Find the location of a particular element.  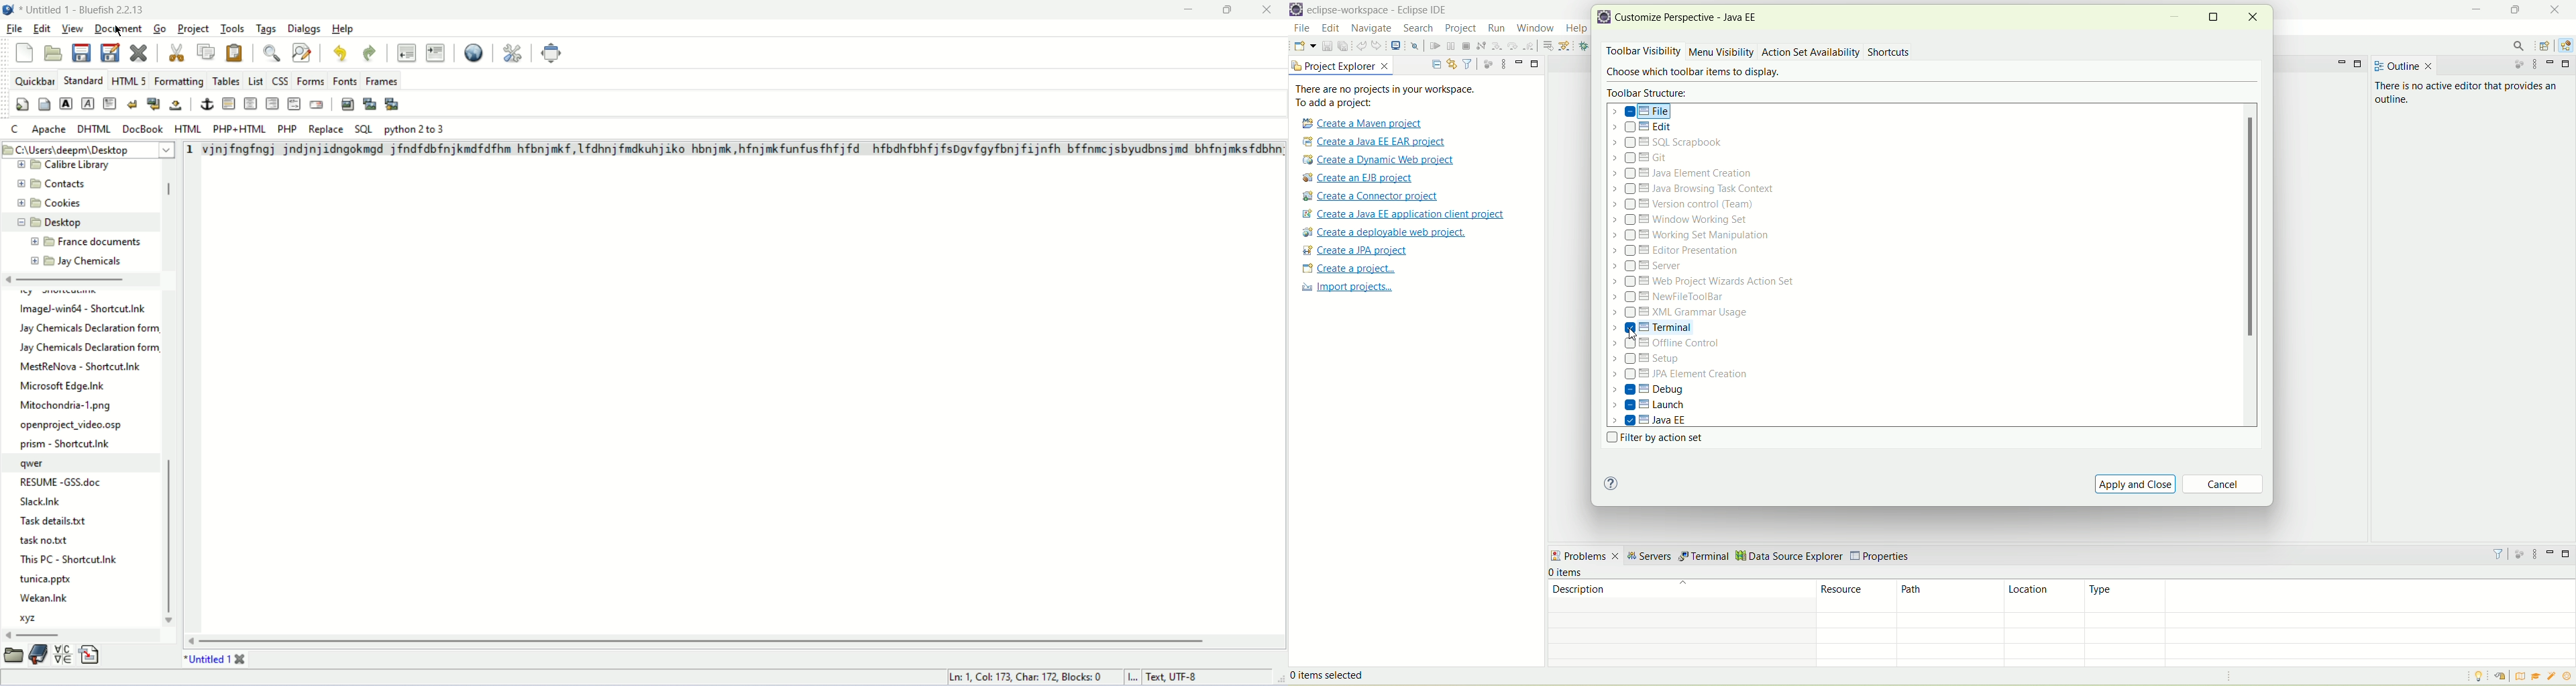

PHP+HTML is located at coordinates (241, 129).